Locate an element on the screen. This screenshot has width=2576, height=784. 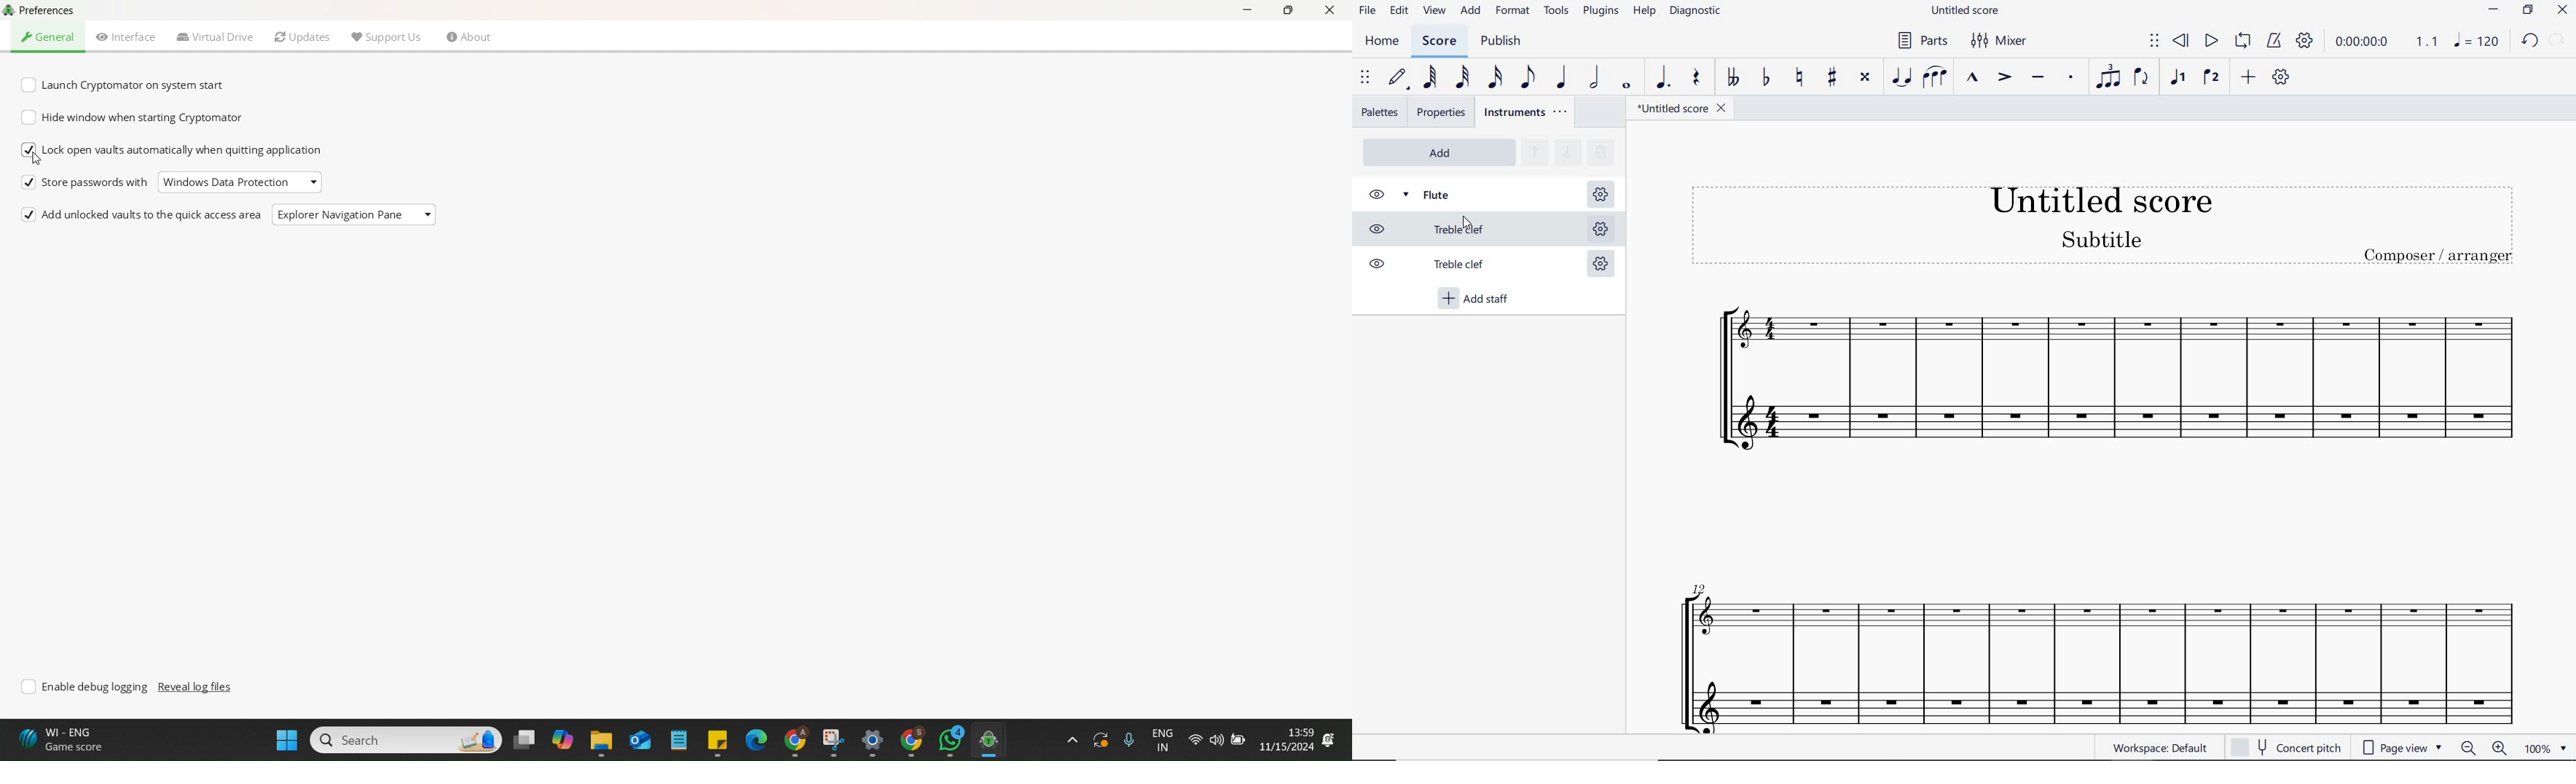
Battery is located at coordinates (1236, 738).